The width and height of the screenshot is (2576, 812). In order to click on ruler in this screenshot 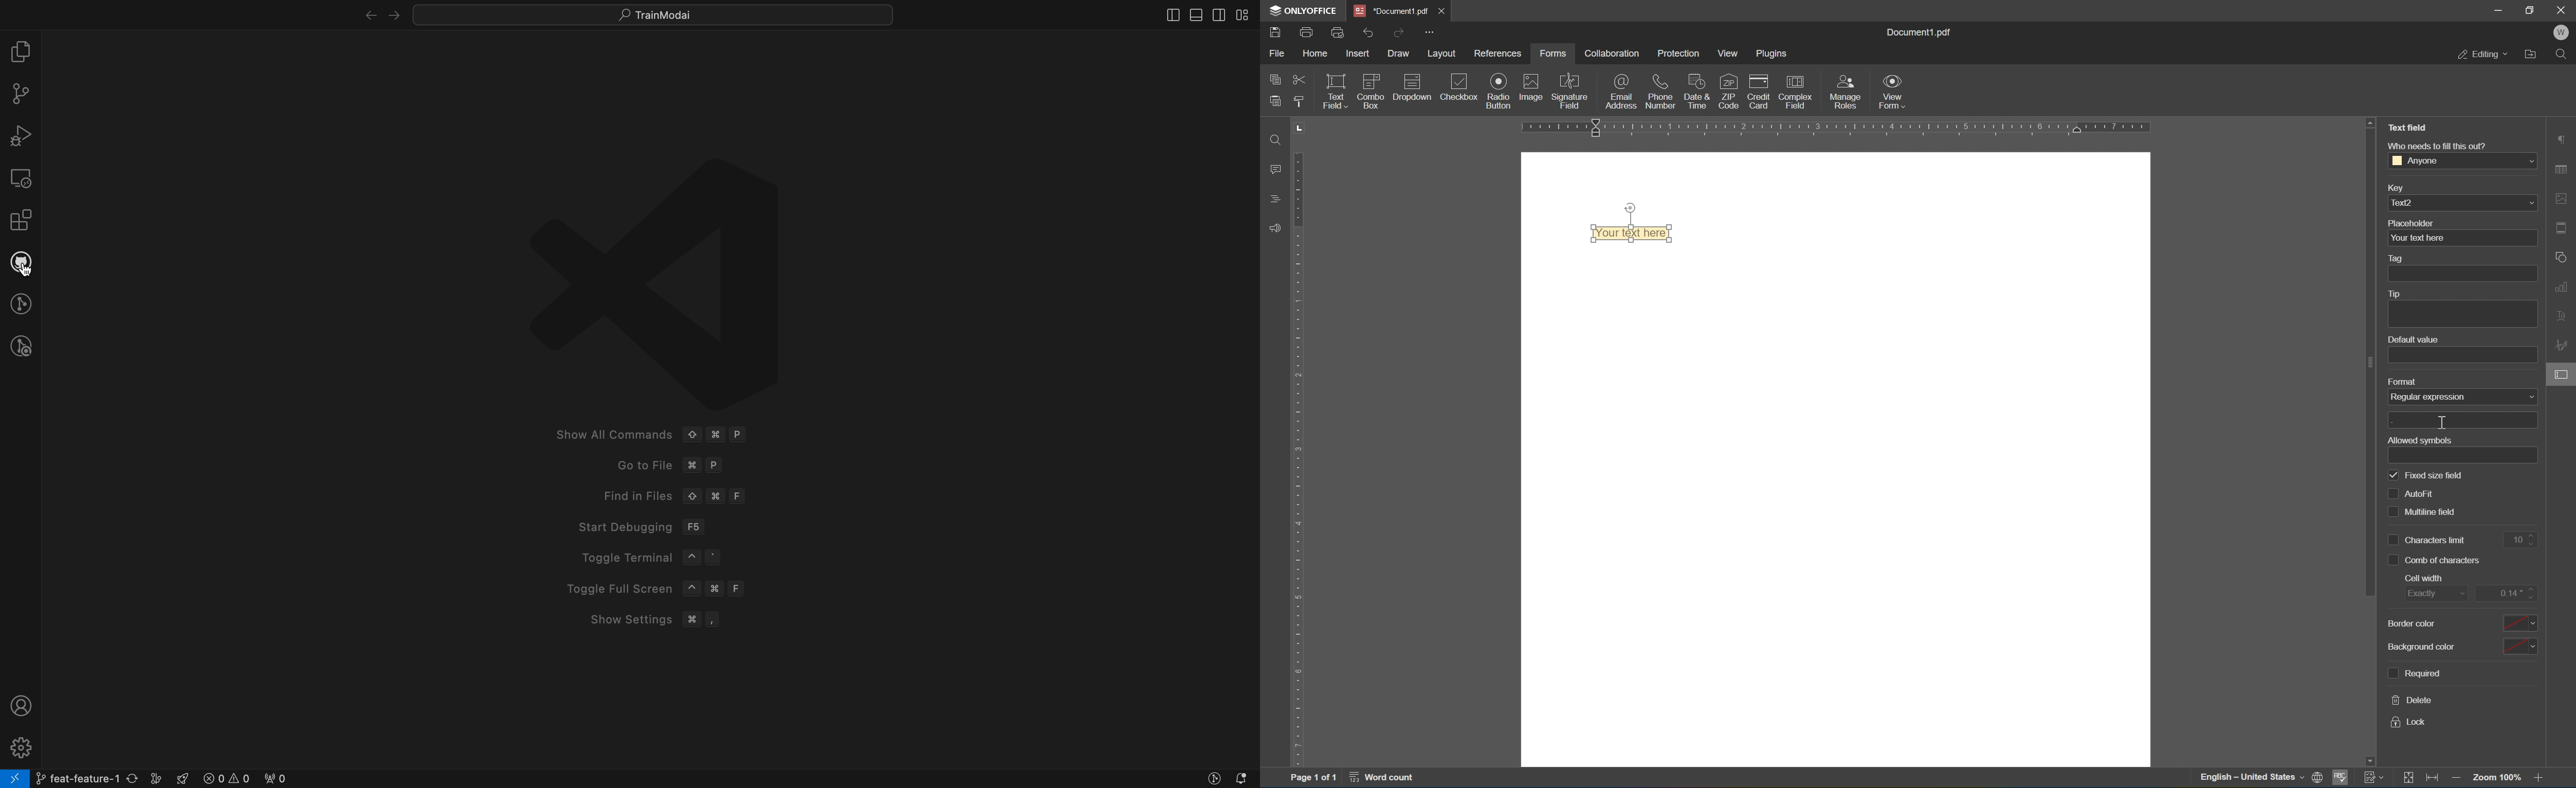, I will do `click(1294, 460)`.